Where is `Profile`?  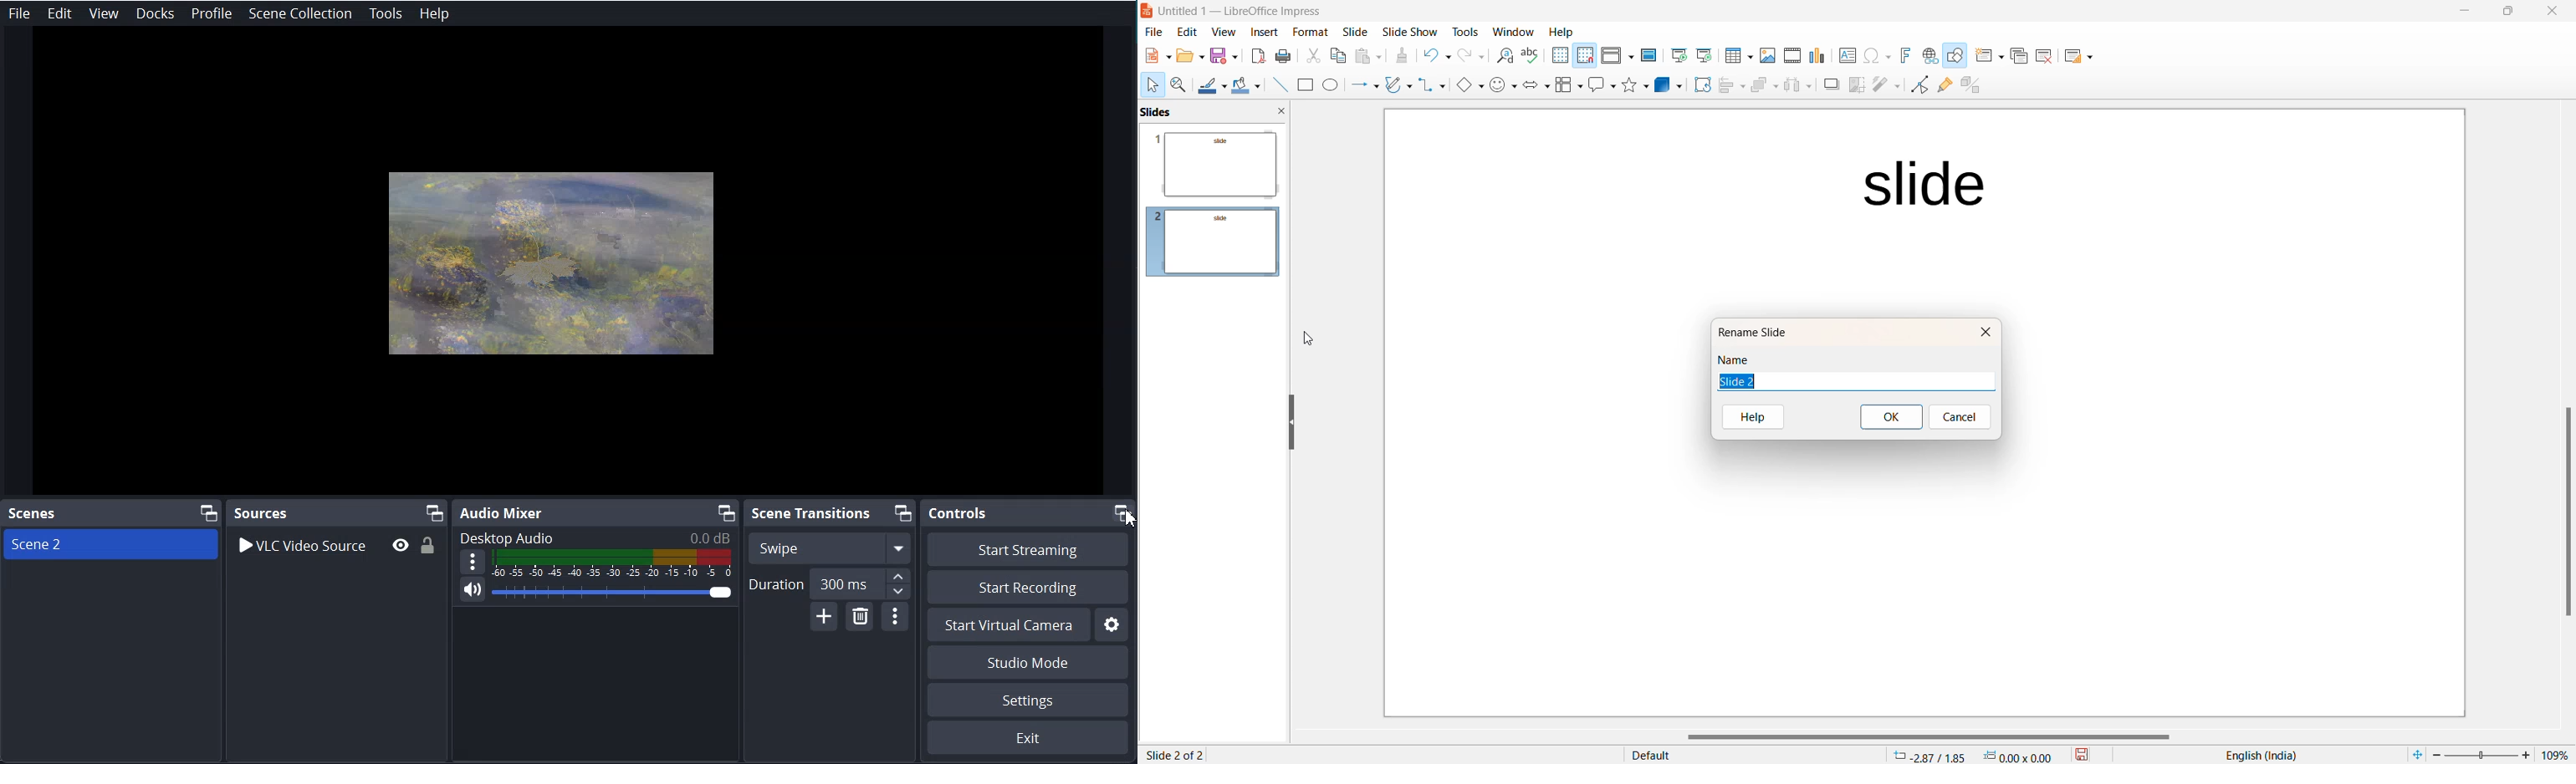 Profile is located at coordinates (212, 13).